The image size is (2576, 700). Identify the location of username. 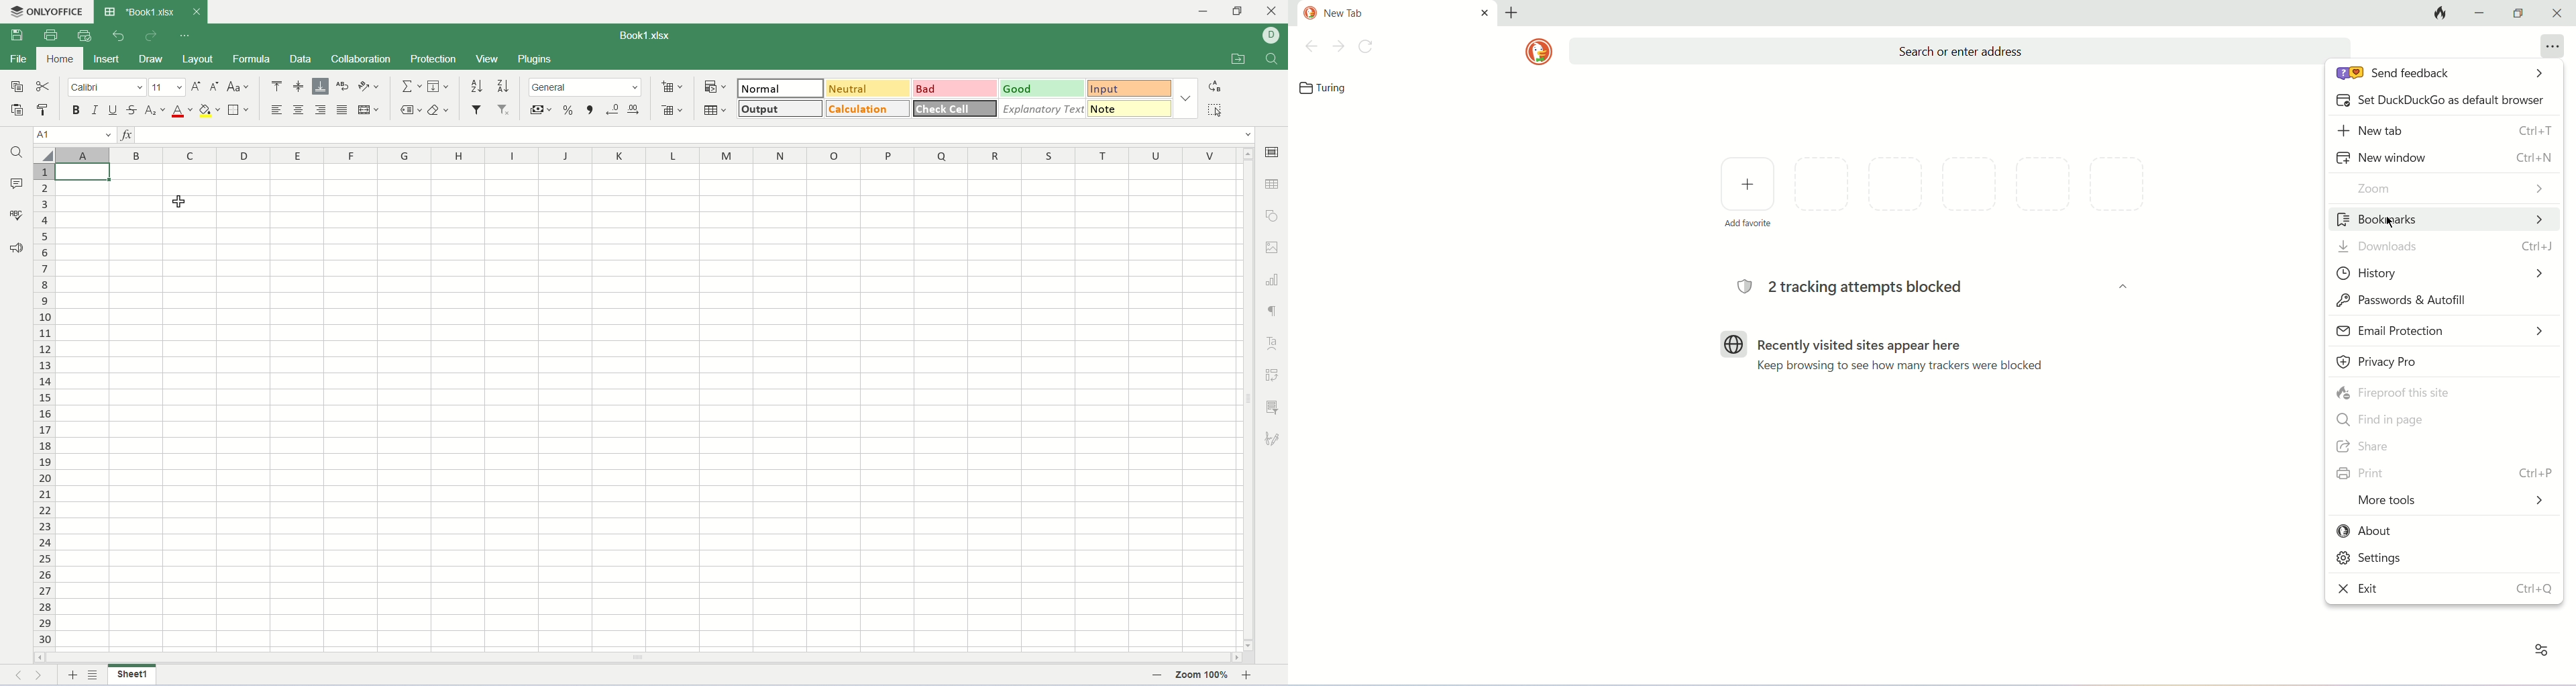
(1272, 36).